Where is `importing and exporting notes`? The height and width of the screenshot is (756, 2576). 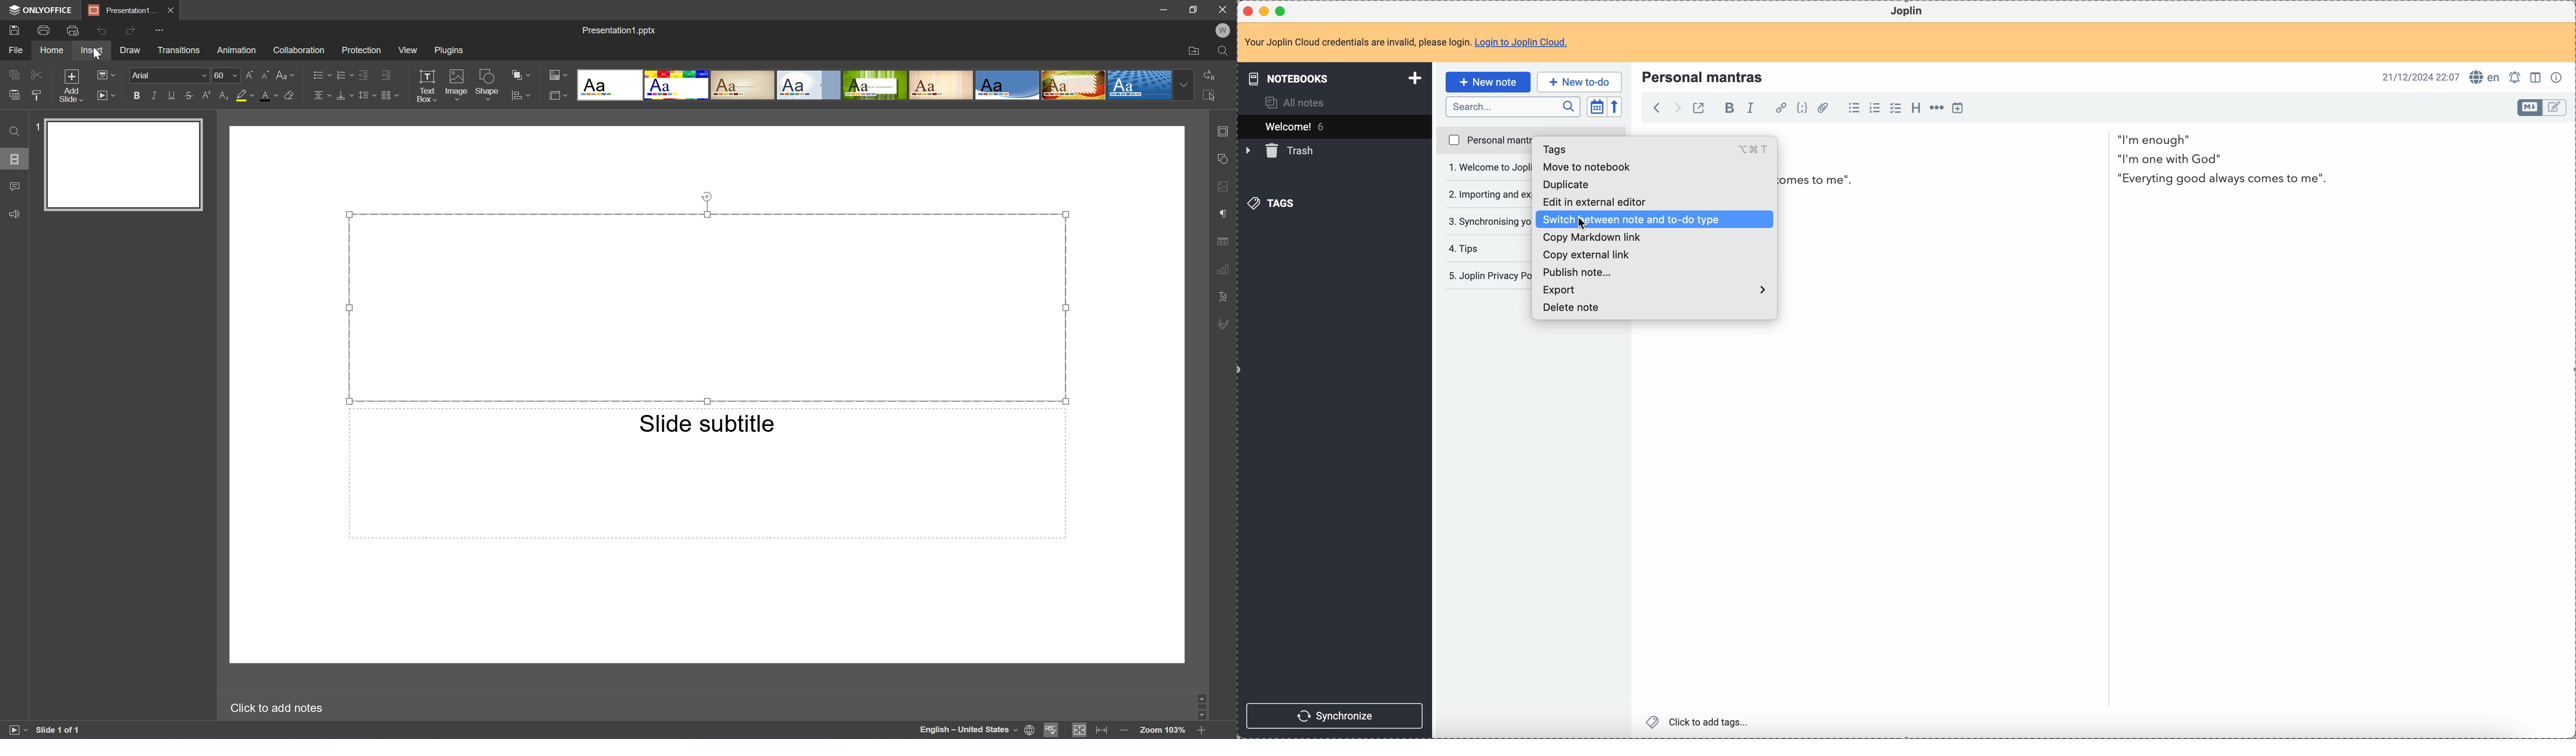
importing and exporting notes is located at coordinates (1488, 197).